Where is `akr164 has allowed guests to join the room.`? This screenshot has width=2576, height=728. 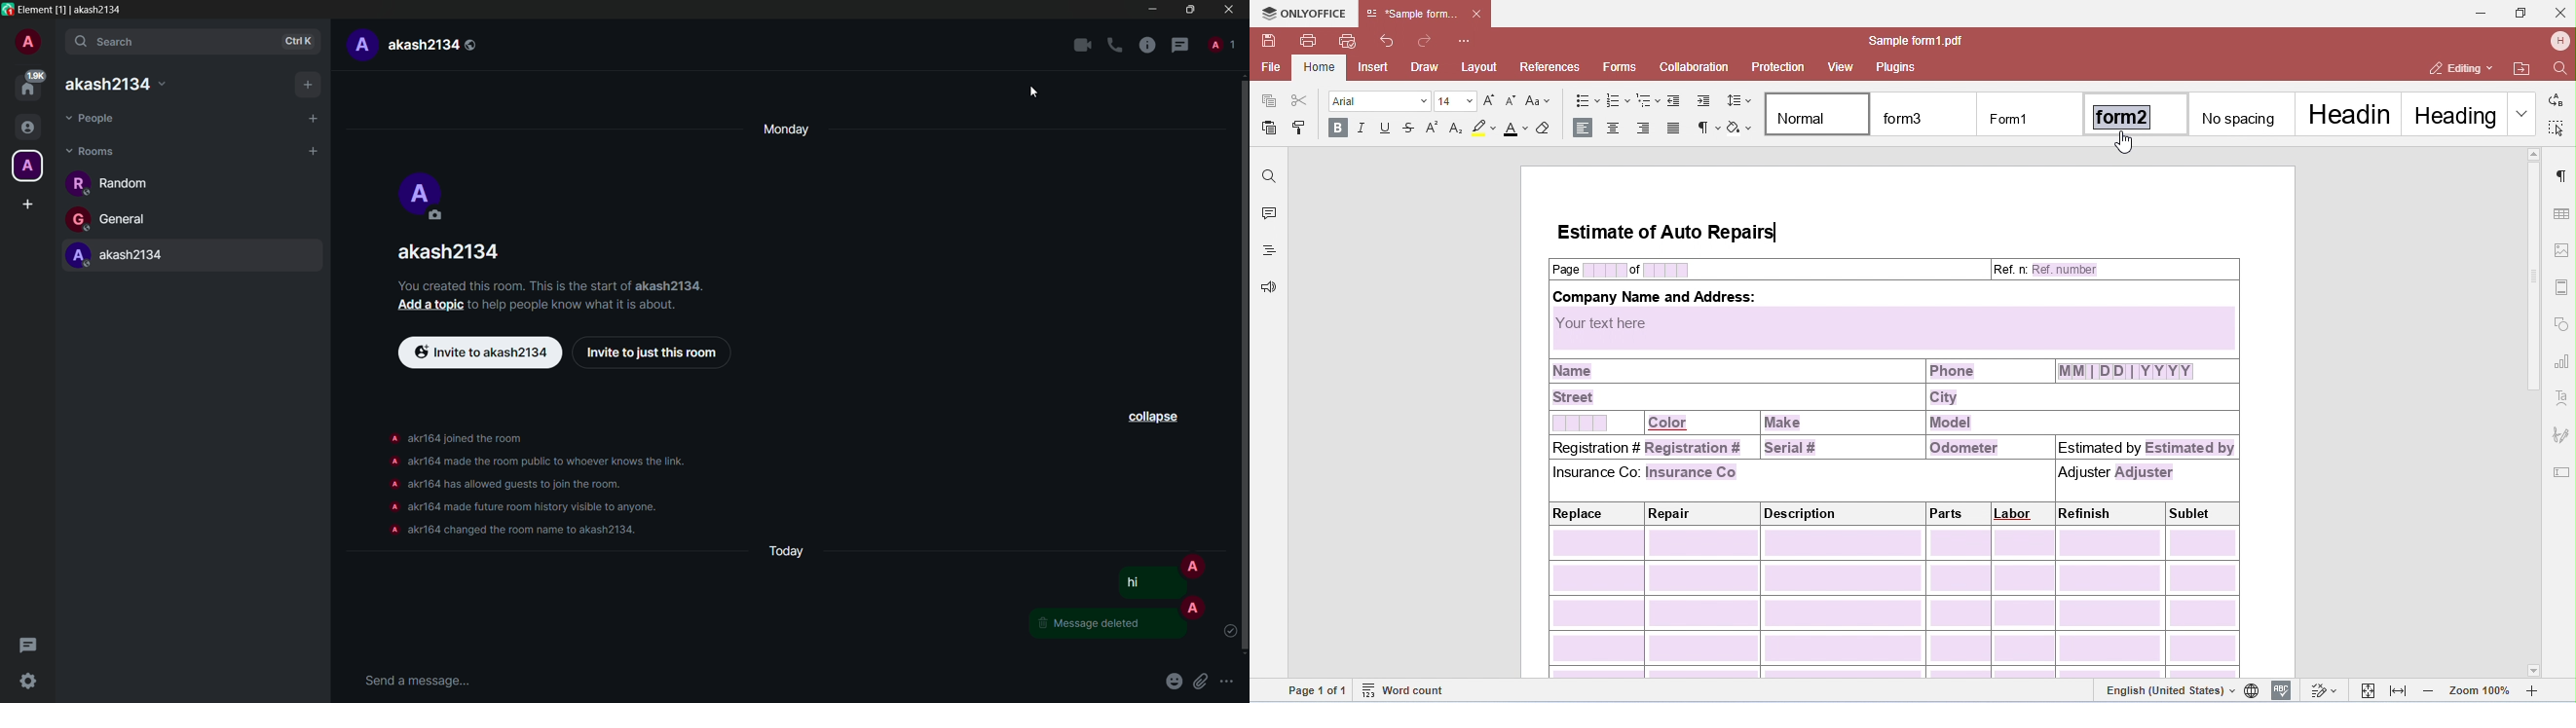
akr164 has allowed guests to join the room. is located at coordinates (520, 484).